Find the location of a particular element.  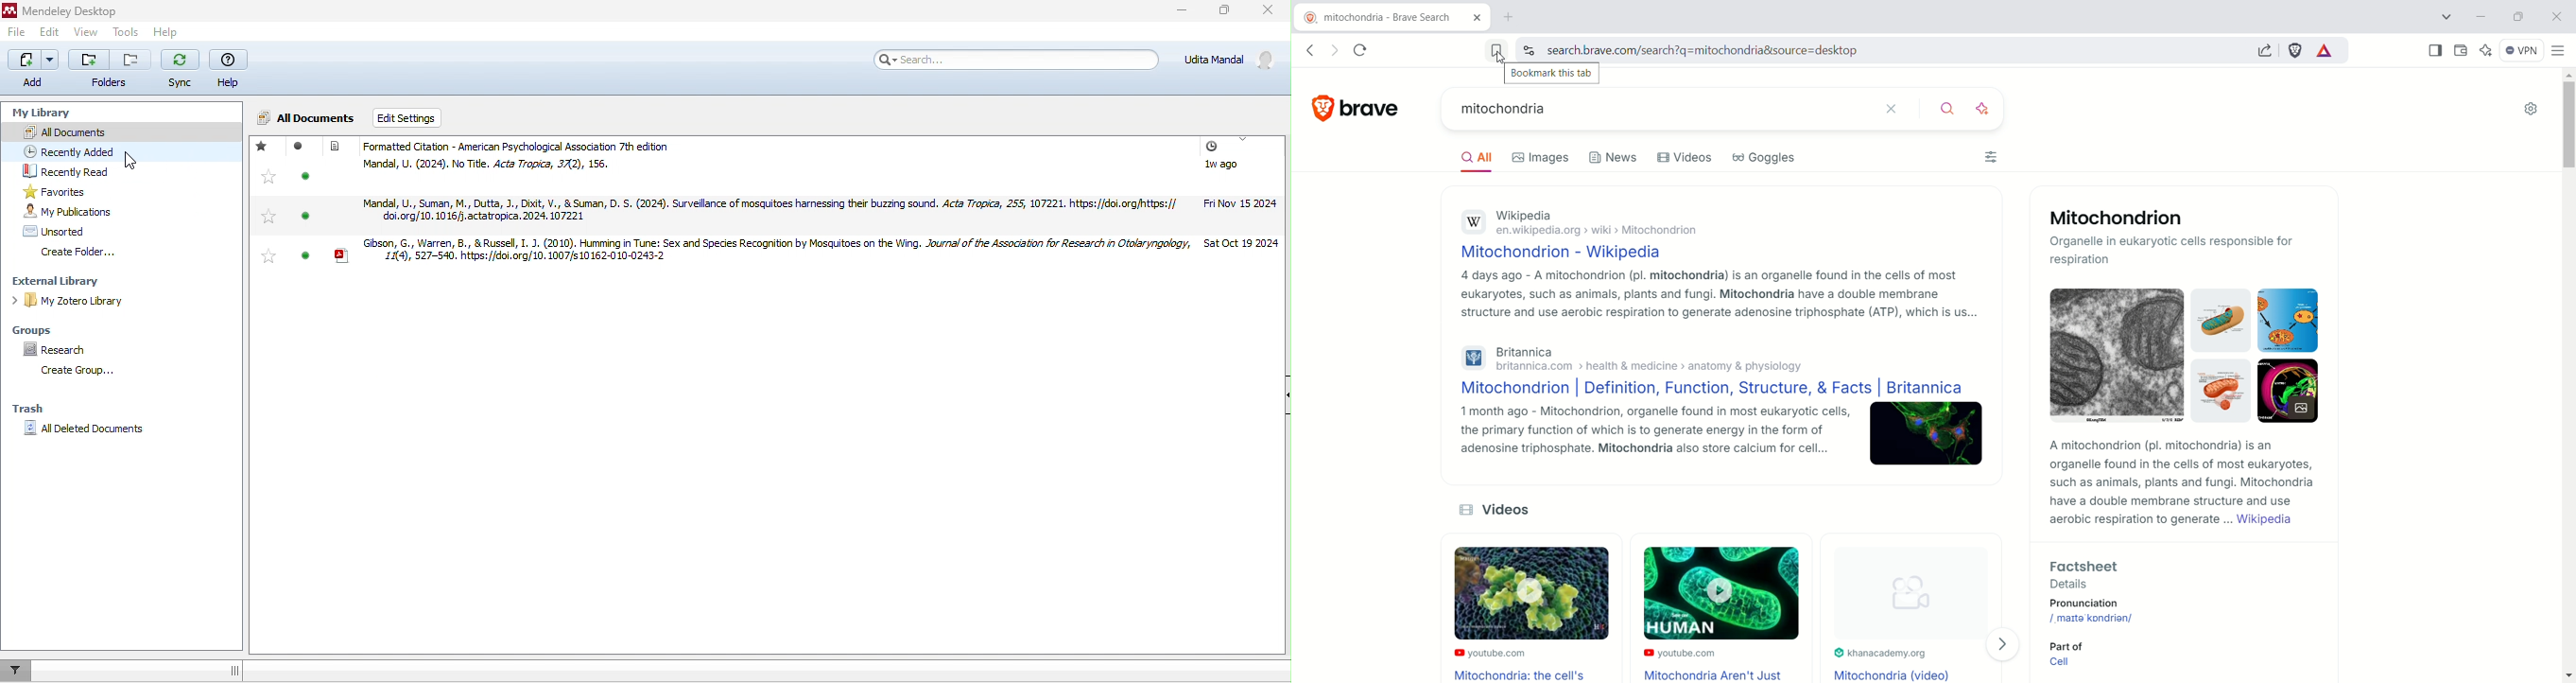

all documents is located at coordinates (69, 131).